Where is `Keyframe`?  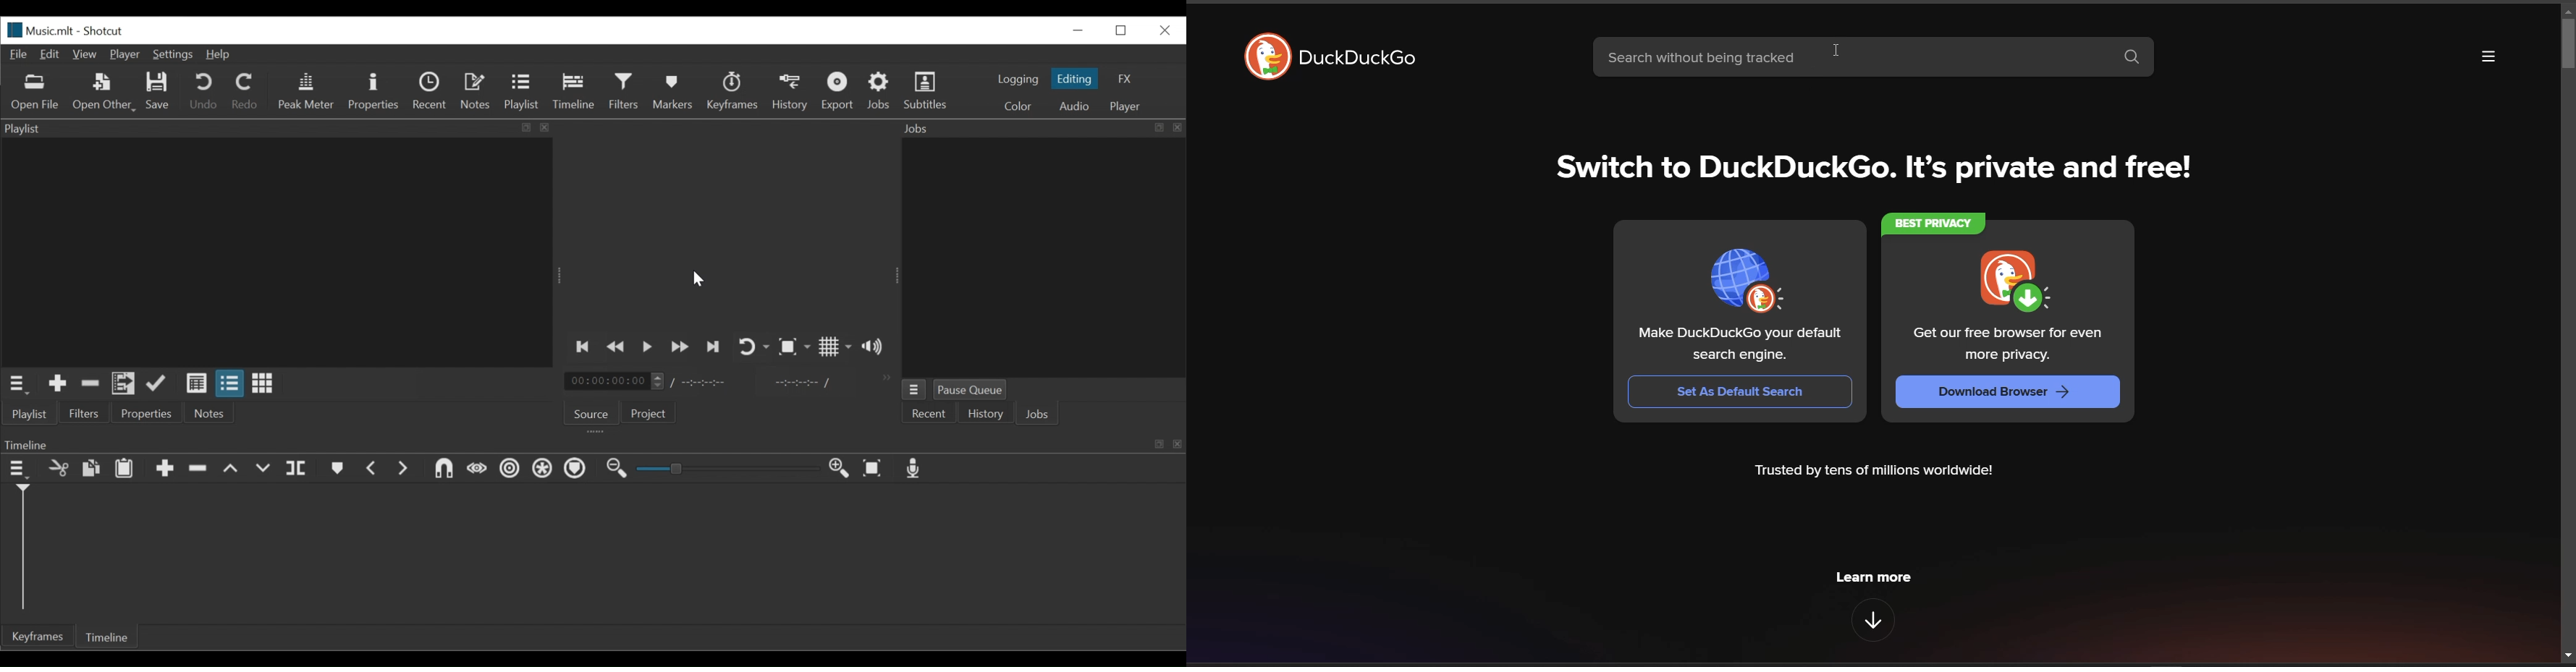 Keyframe is located at coordinates (735, 91).